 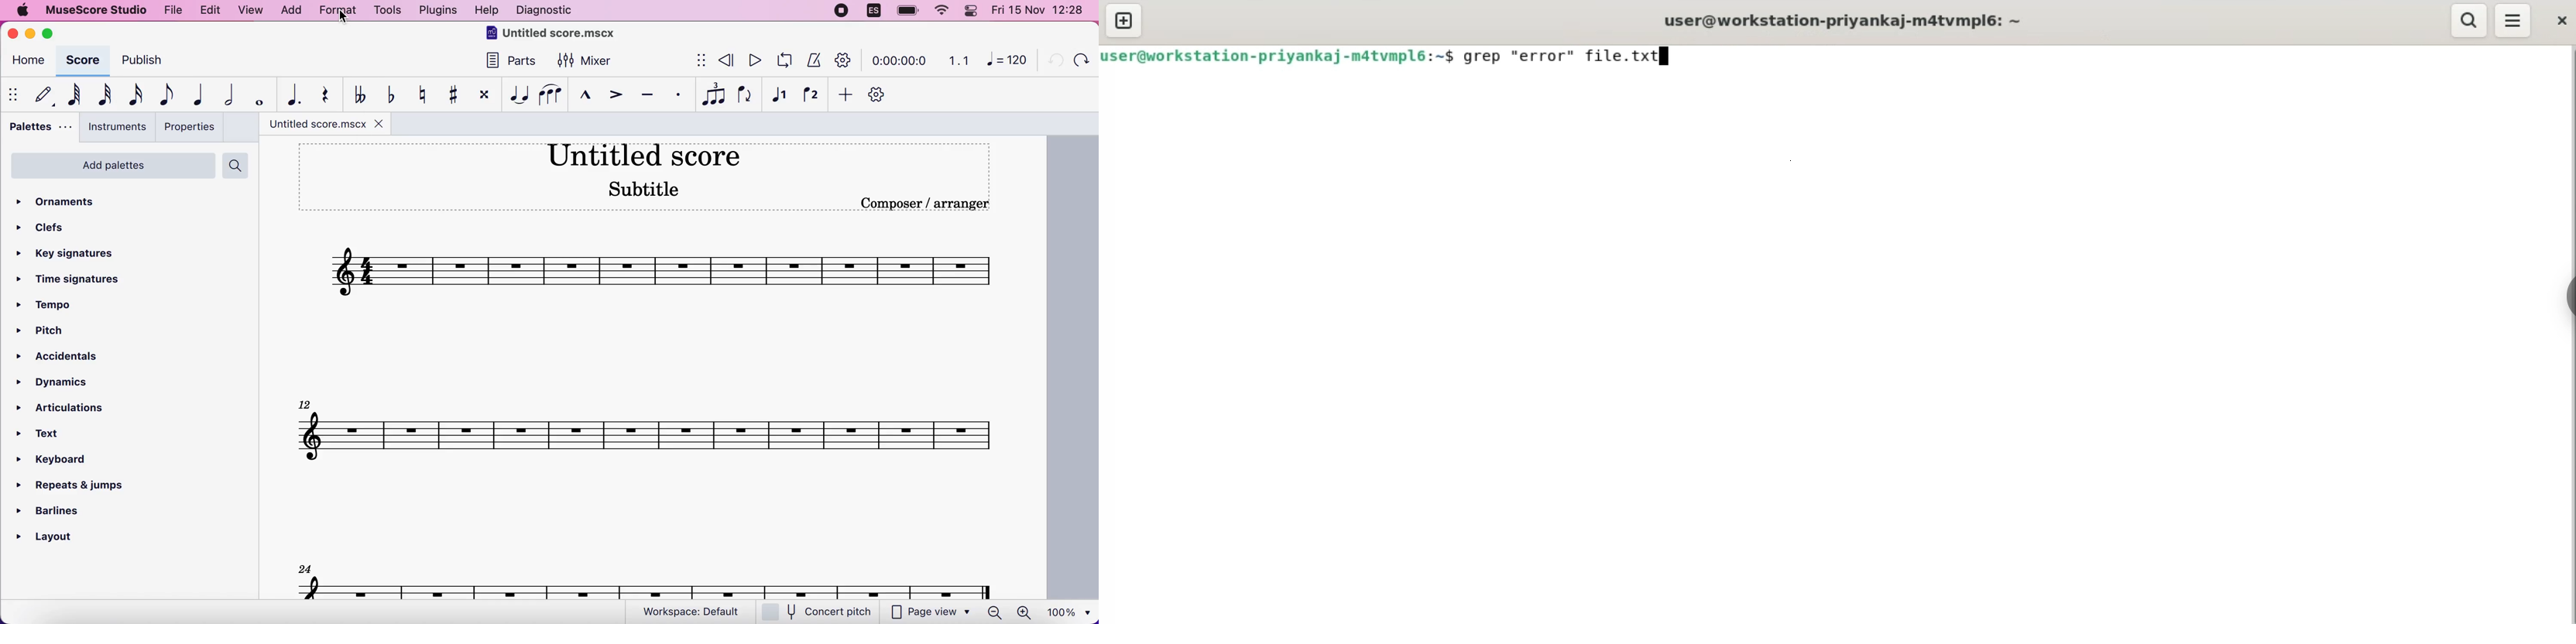 I want to click on repeats and jumps, so click(x=71, y=482).